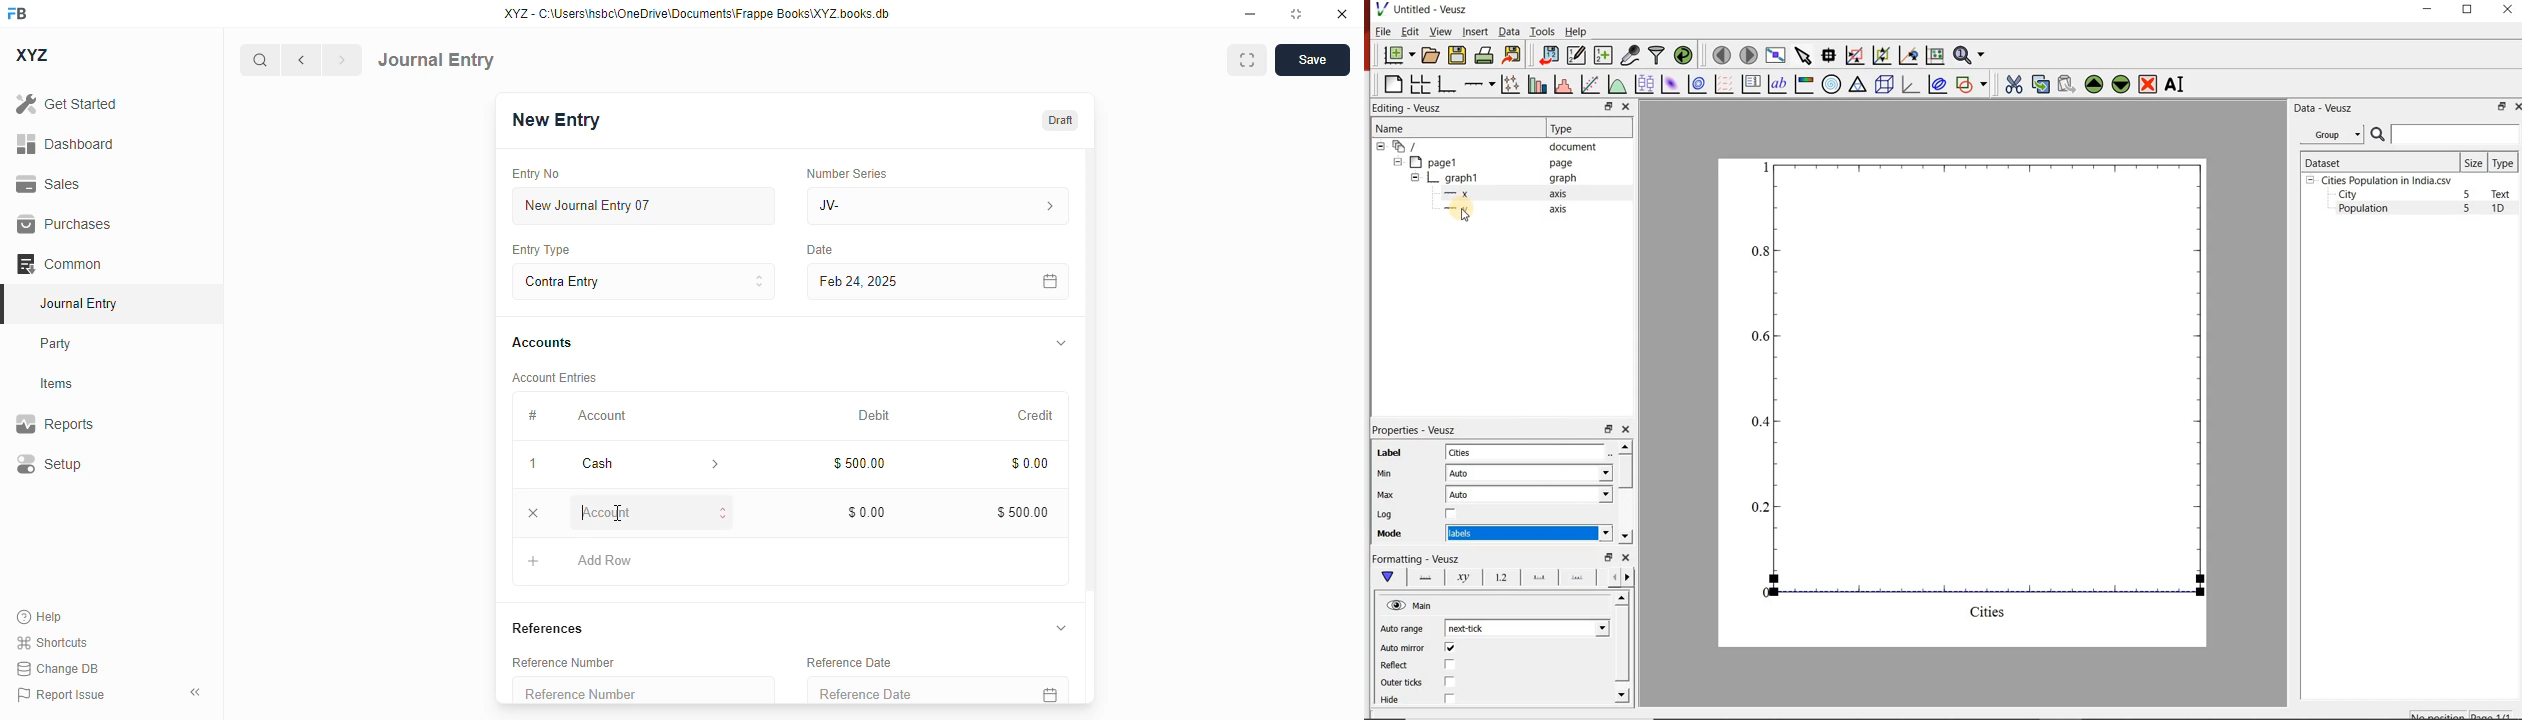 This screenshot has height=728, width=2548. Describe the element at coordinates (531, 415) in the screenshot. I see `#` at that location.